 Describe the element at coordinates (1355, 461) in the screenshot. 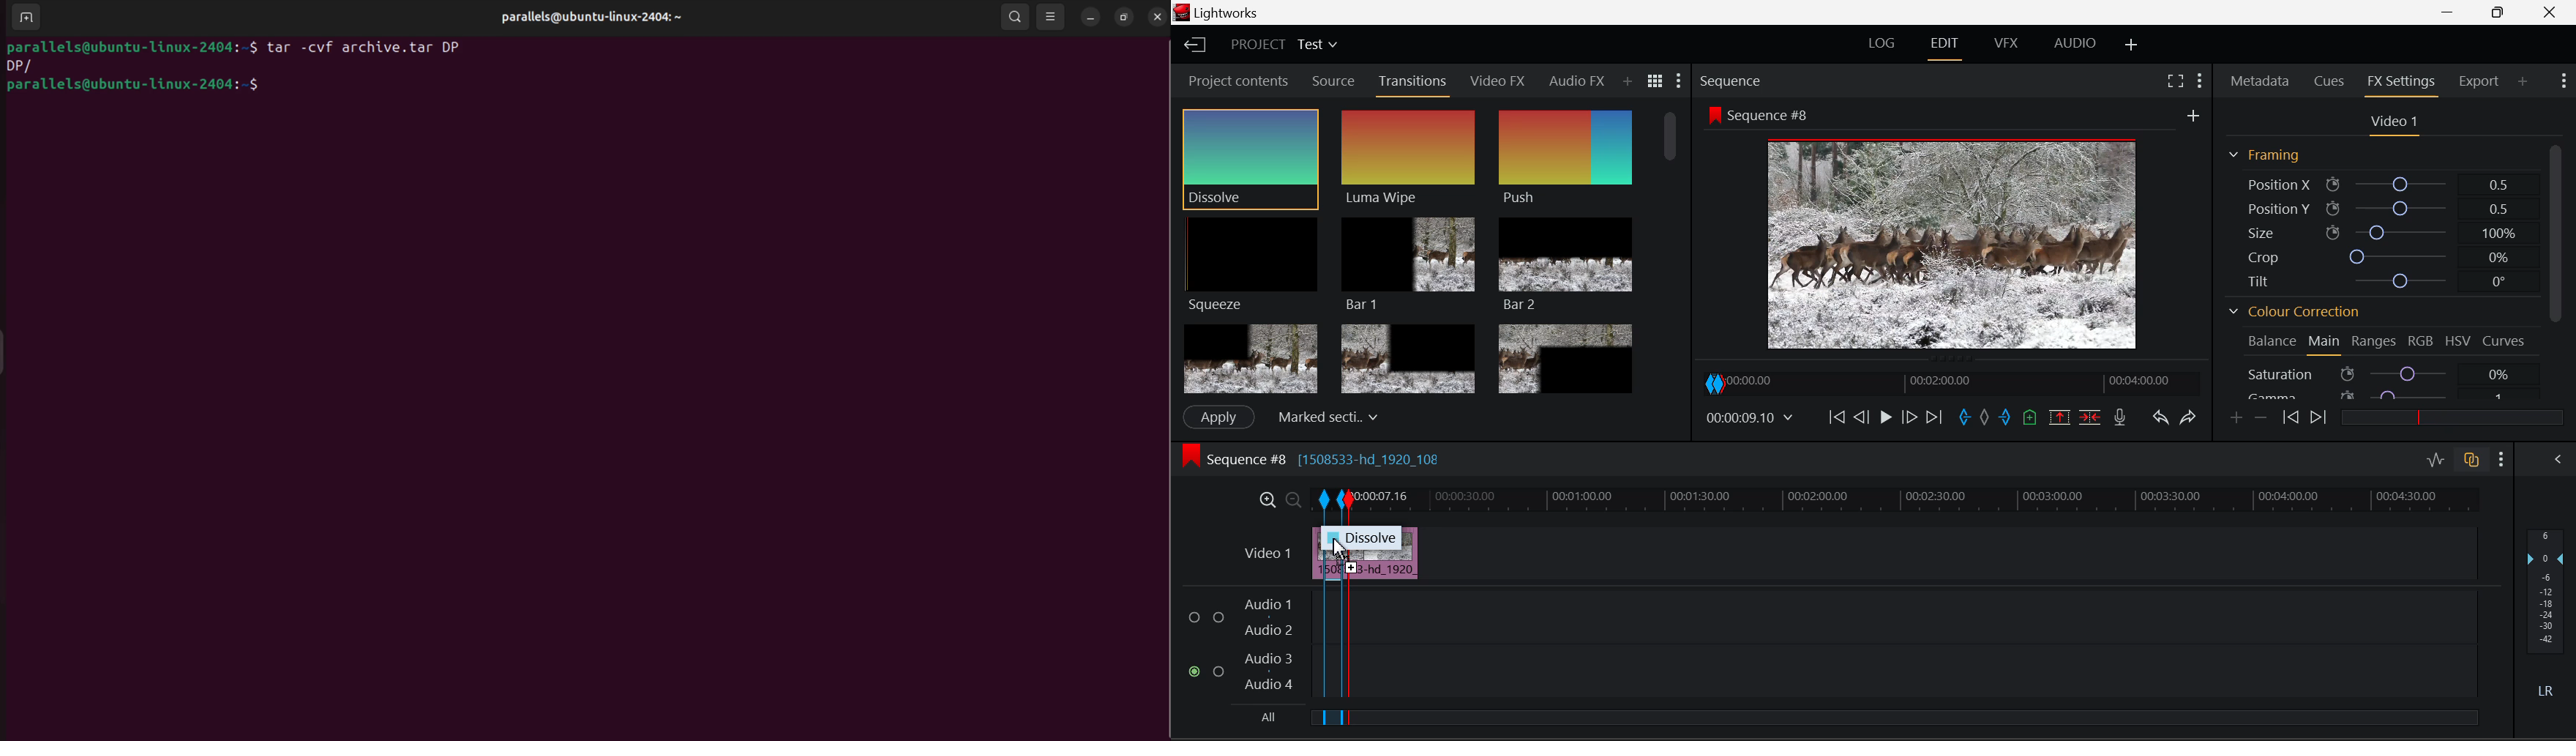

I see `Sequence #8 Editing Section` at that location.